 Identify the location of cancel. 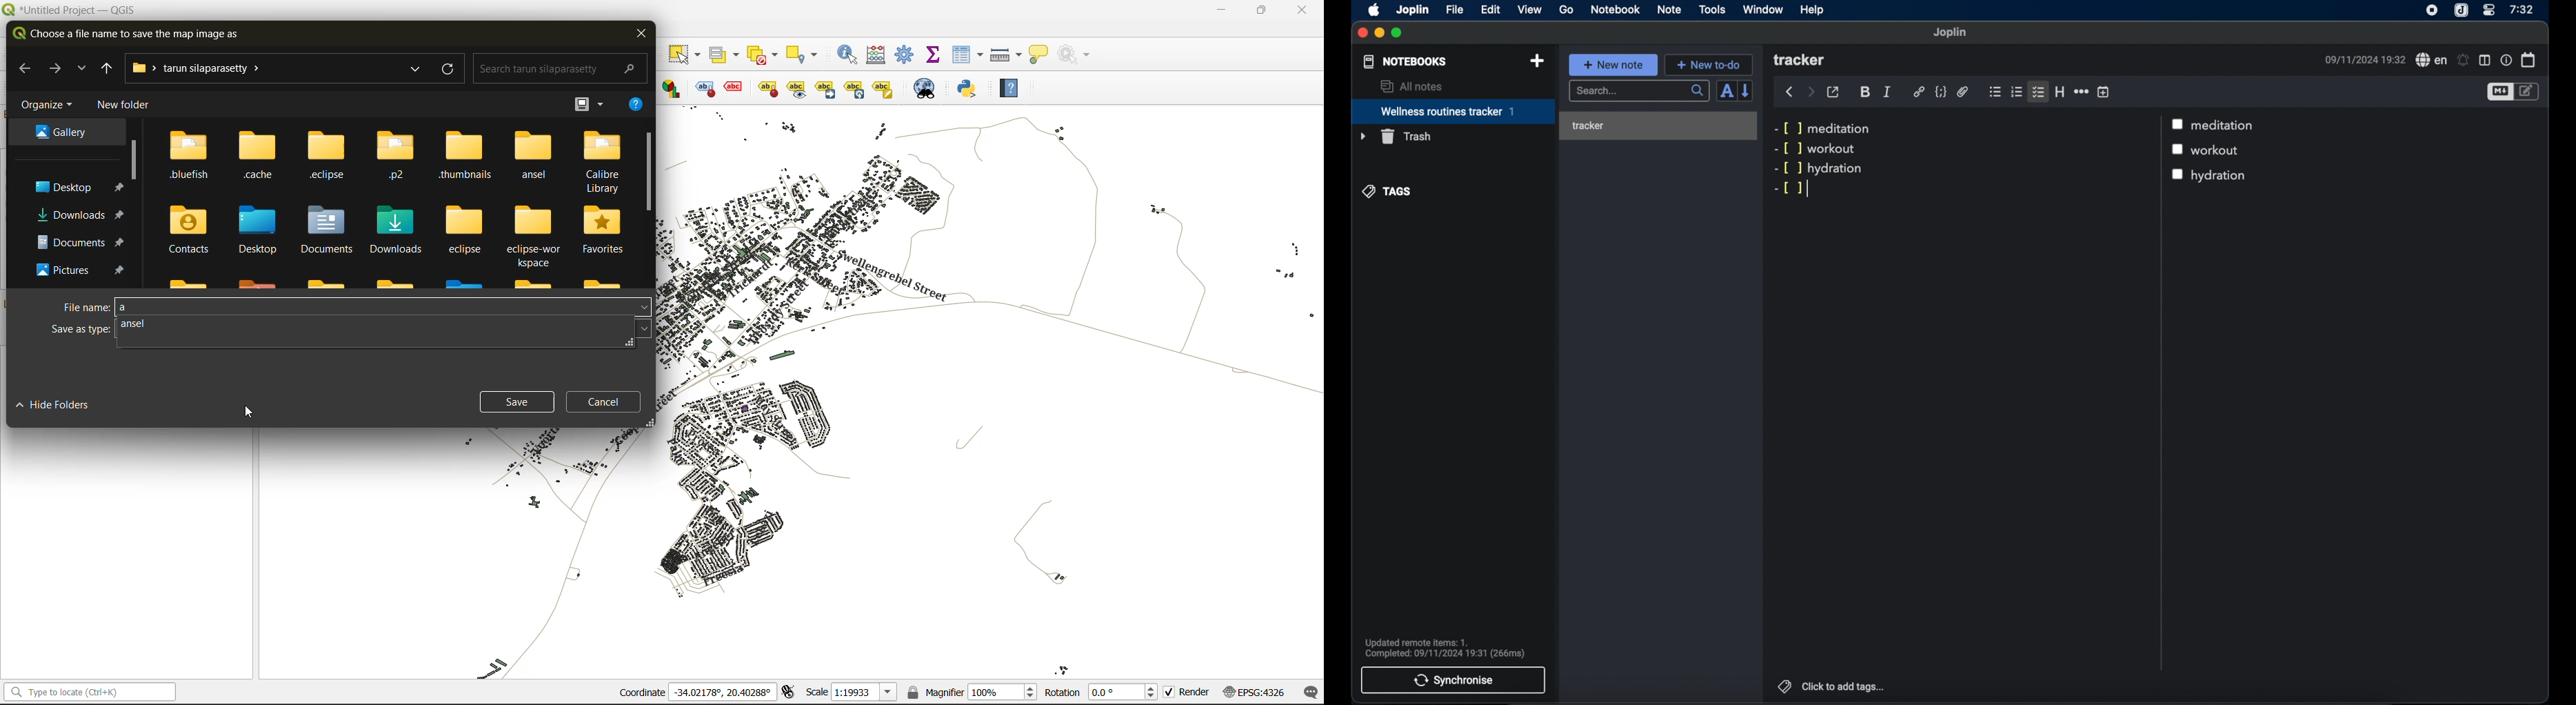
(604, 402).